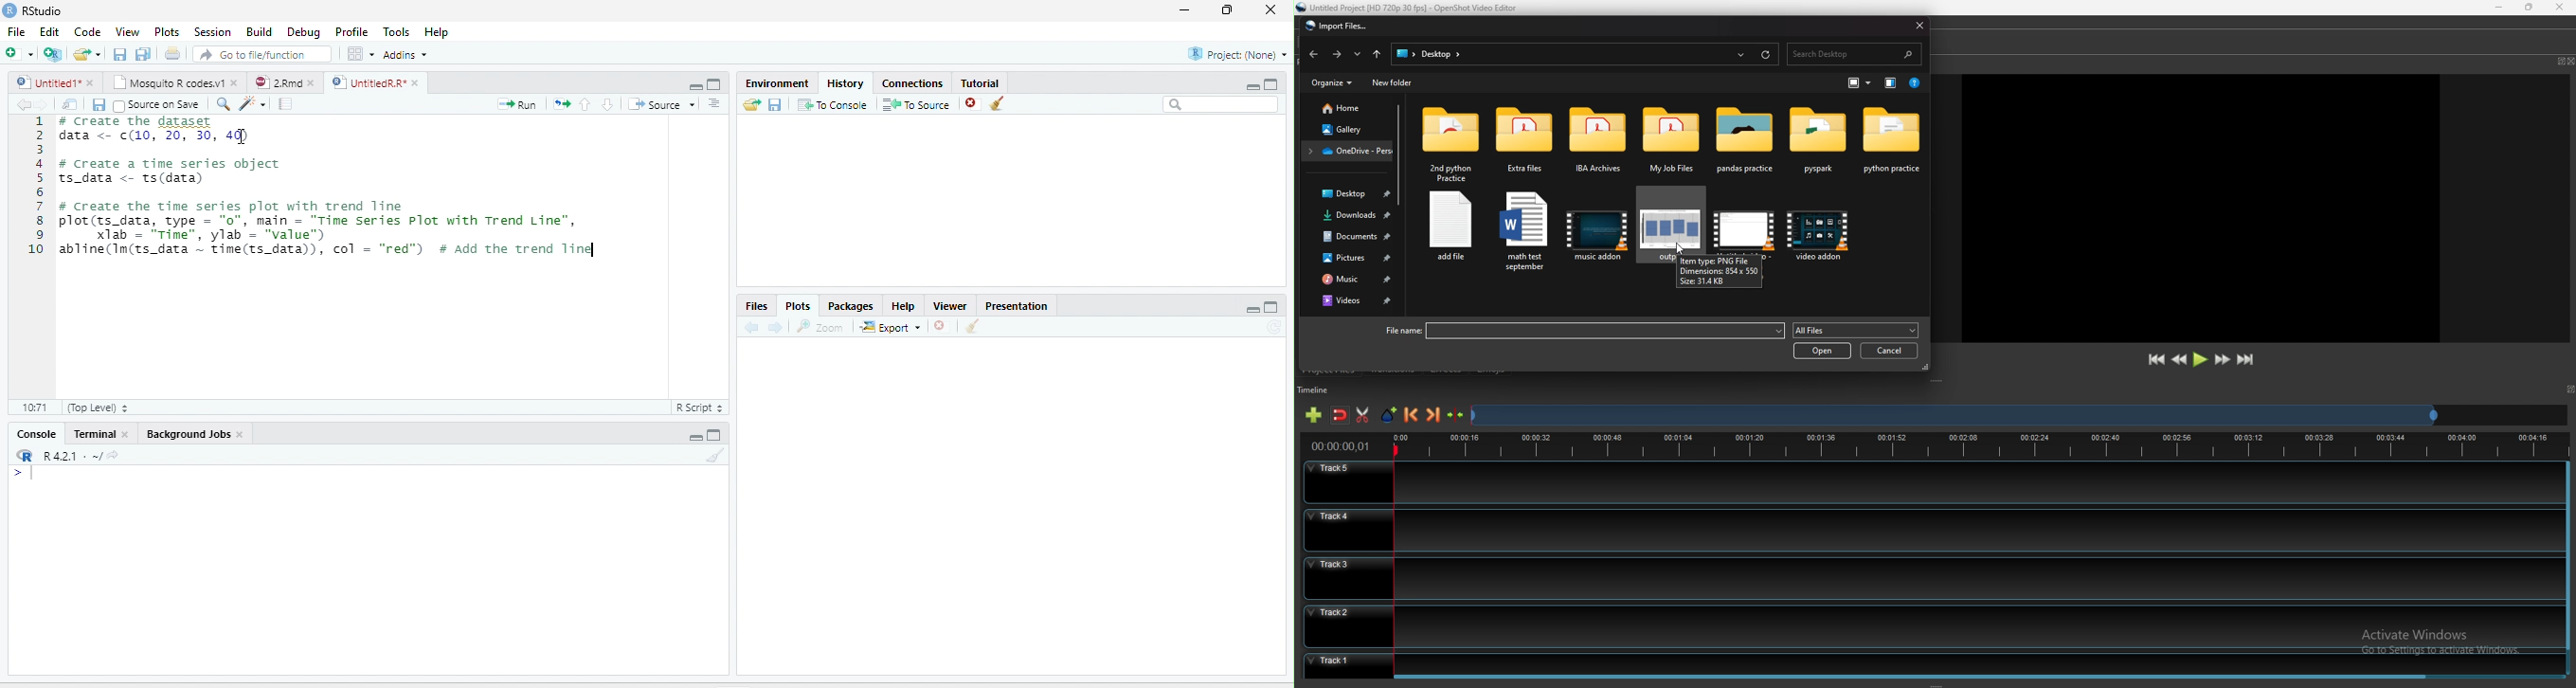 The height and width of the screenshot is (700, 2576). What do you see at coordinates (48, 31) in the screenshot?
I see `Edit` at bounding box center [48, 31].